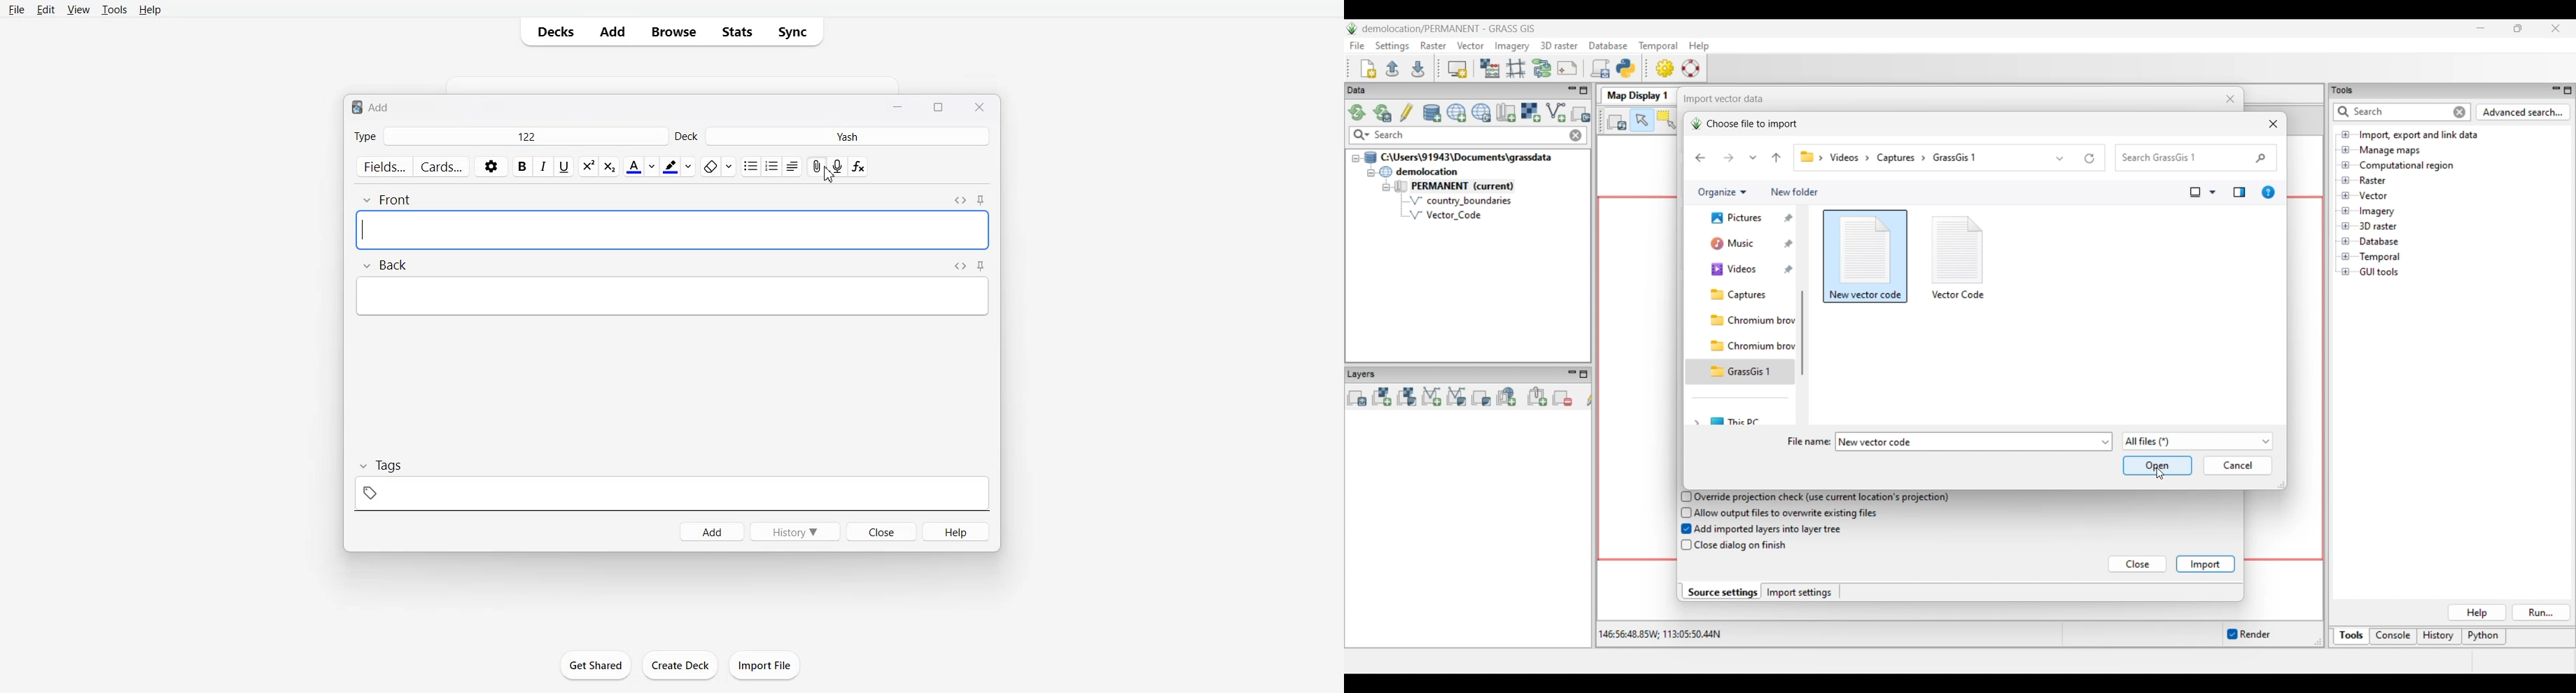  I want to click on , so click(827, 176).